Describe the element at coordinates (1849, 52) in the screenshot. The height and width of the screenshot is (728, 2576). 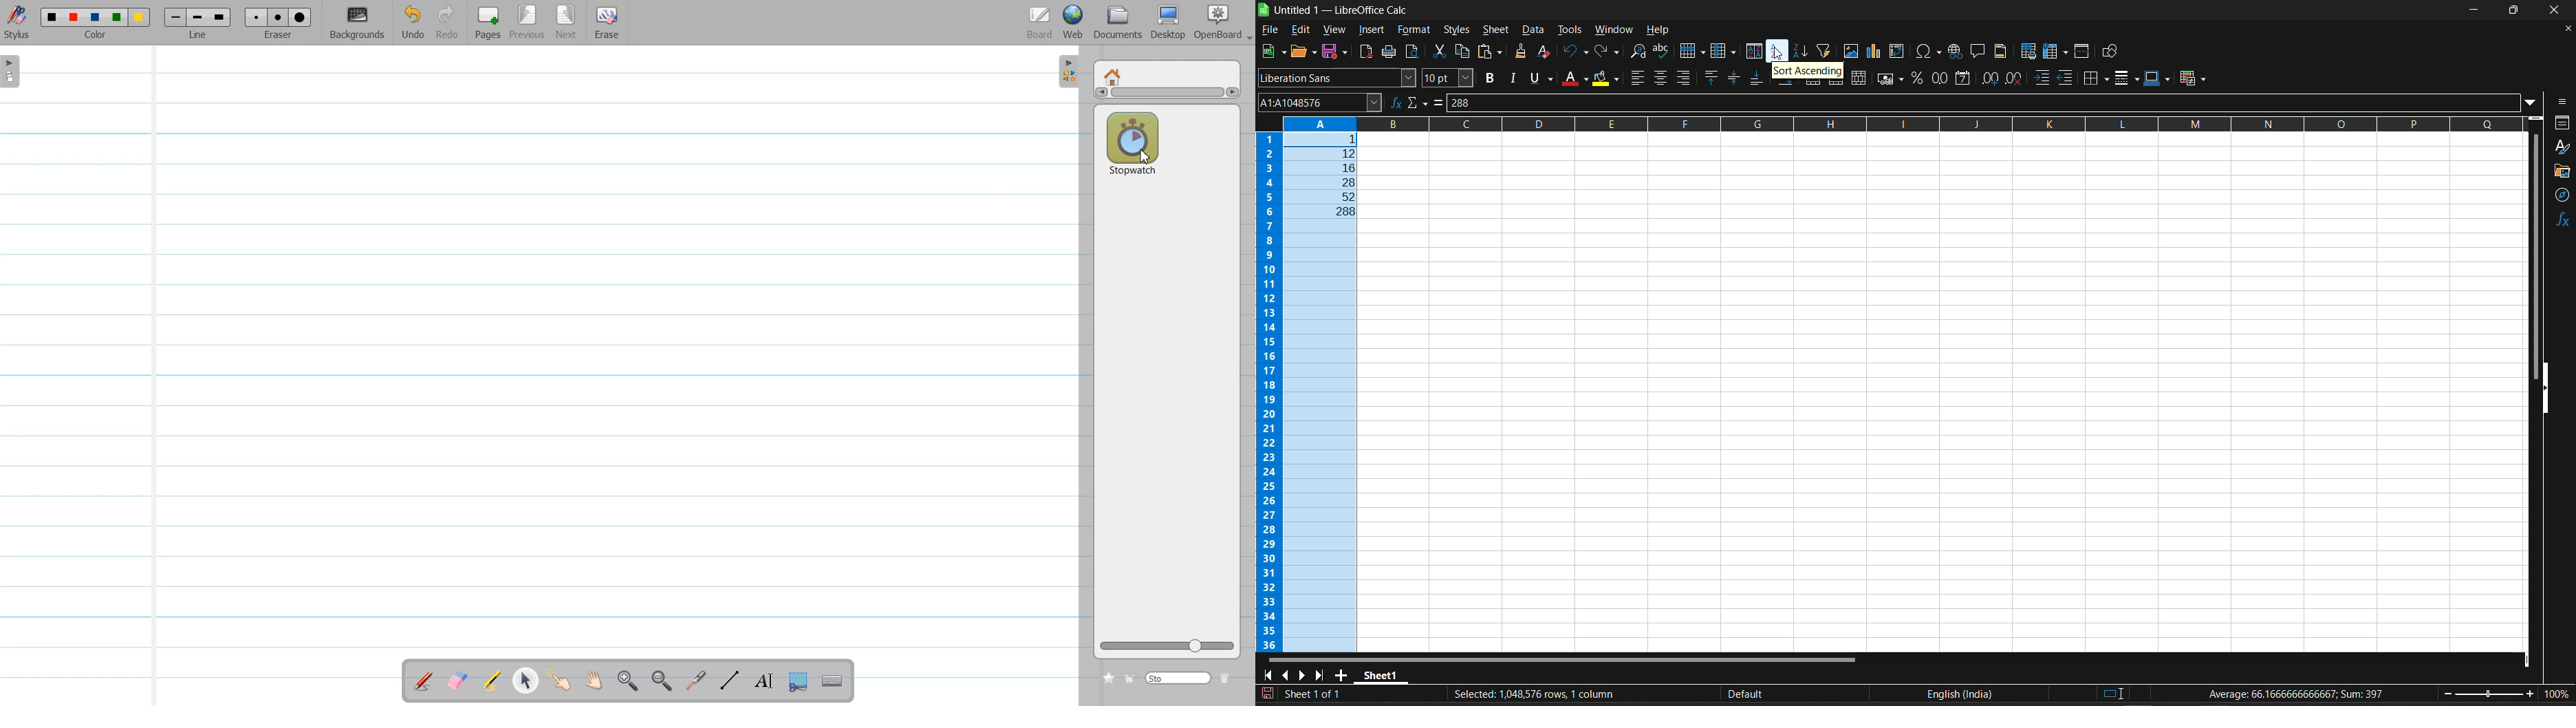
I see `insert image` at that location.